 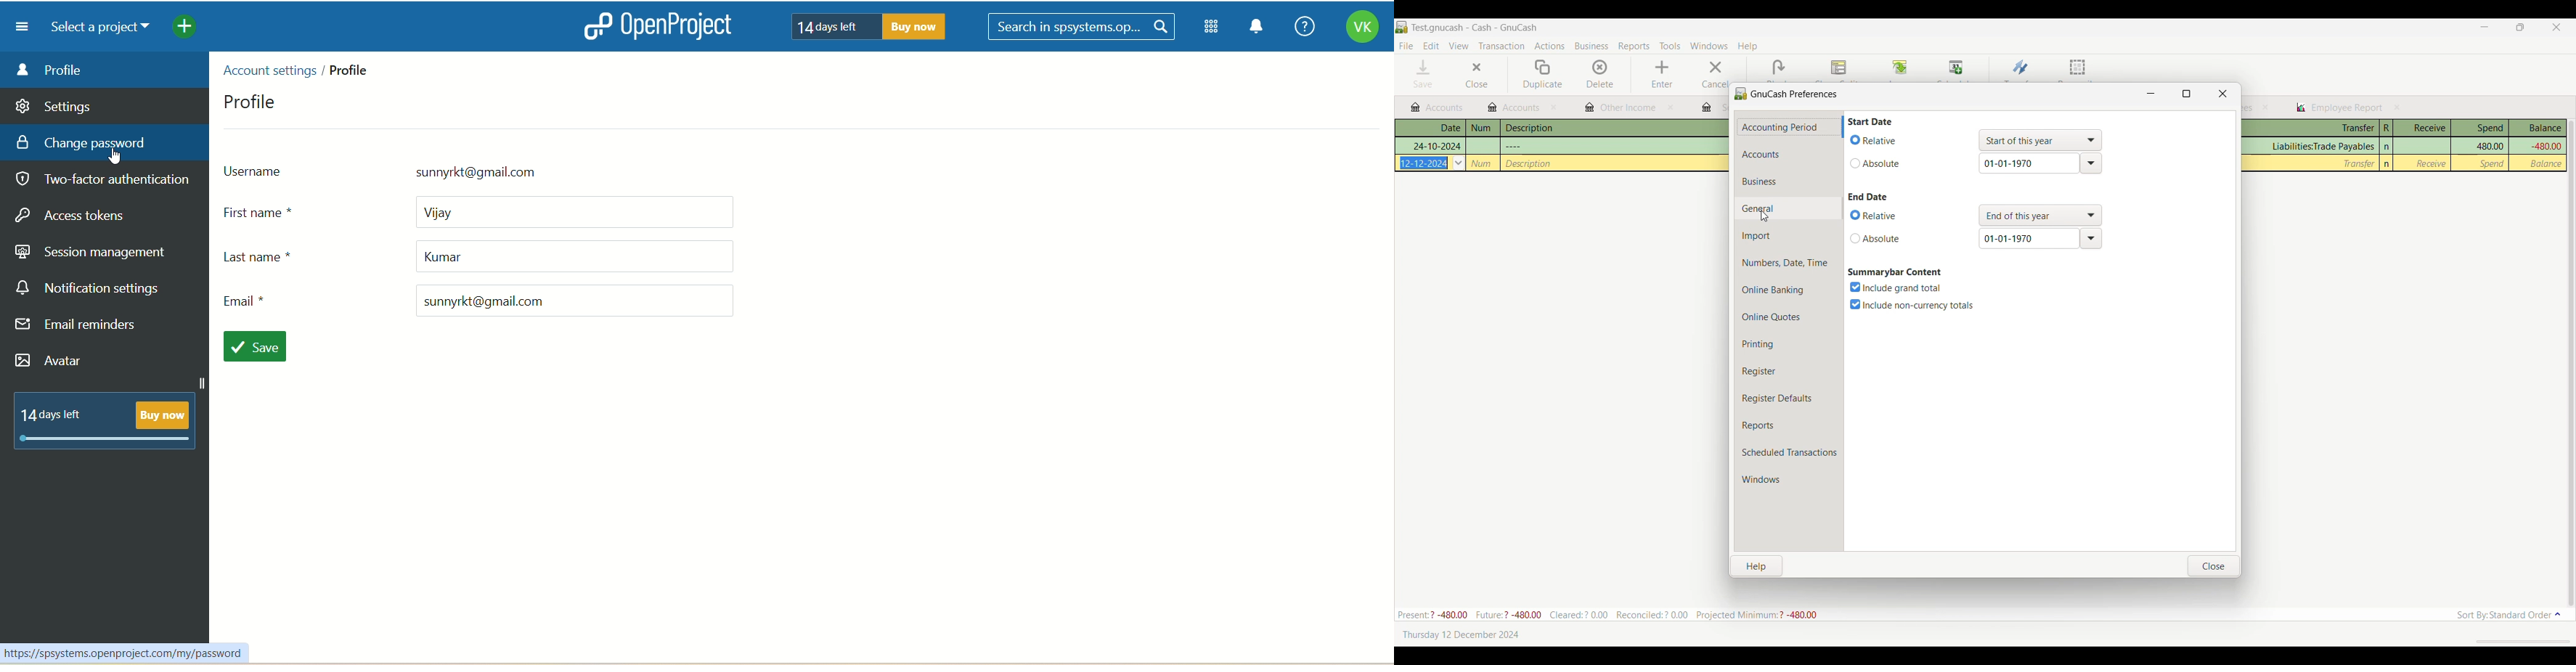 What do you see at coordinates (2485, 26) in the screenshot?
I see `Minimize` at bounding box center [2485, 26].